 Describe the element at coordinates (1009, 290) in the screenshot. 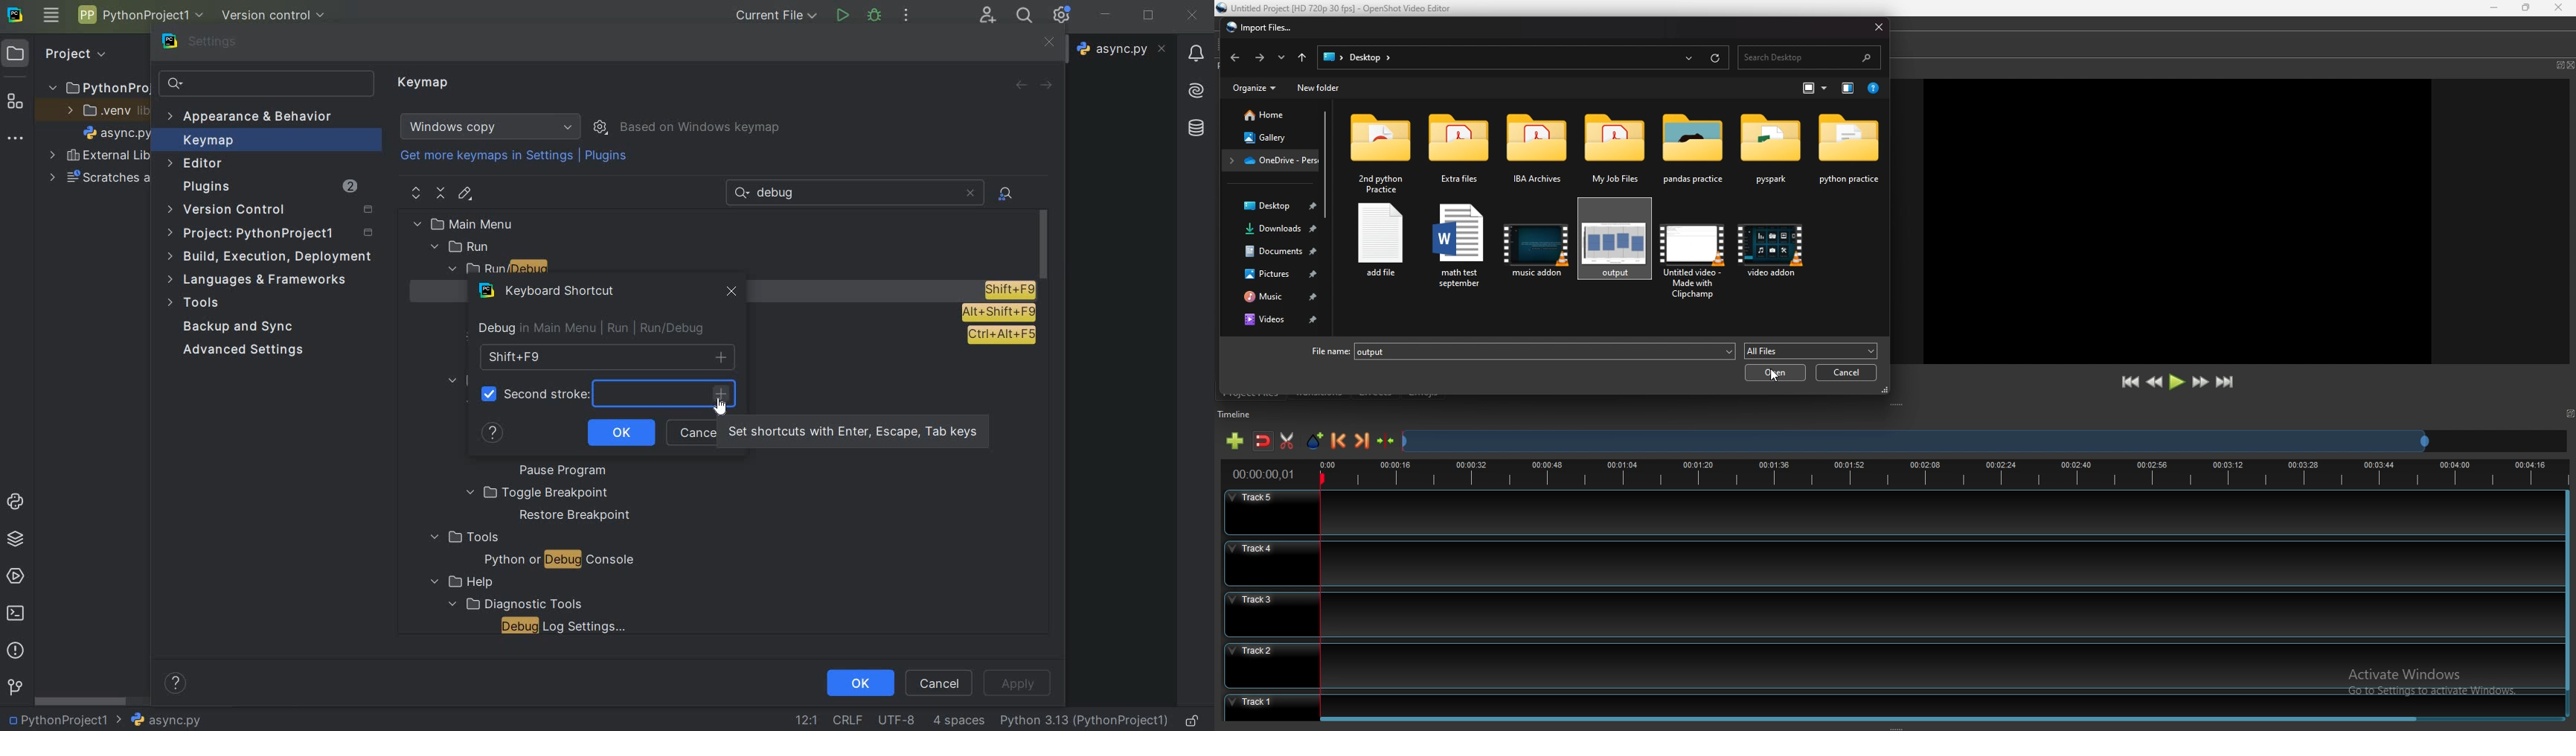

I see `Shift+F9` at that location.